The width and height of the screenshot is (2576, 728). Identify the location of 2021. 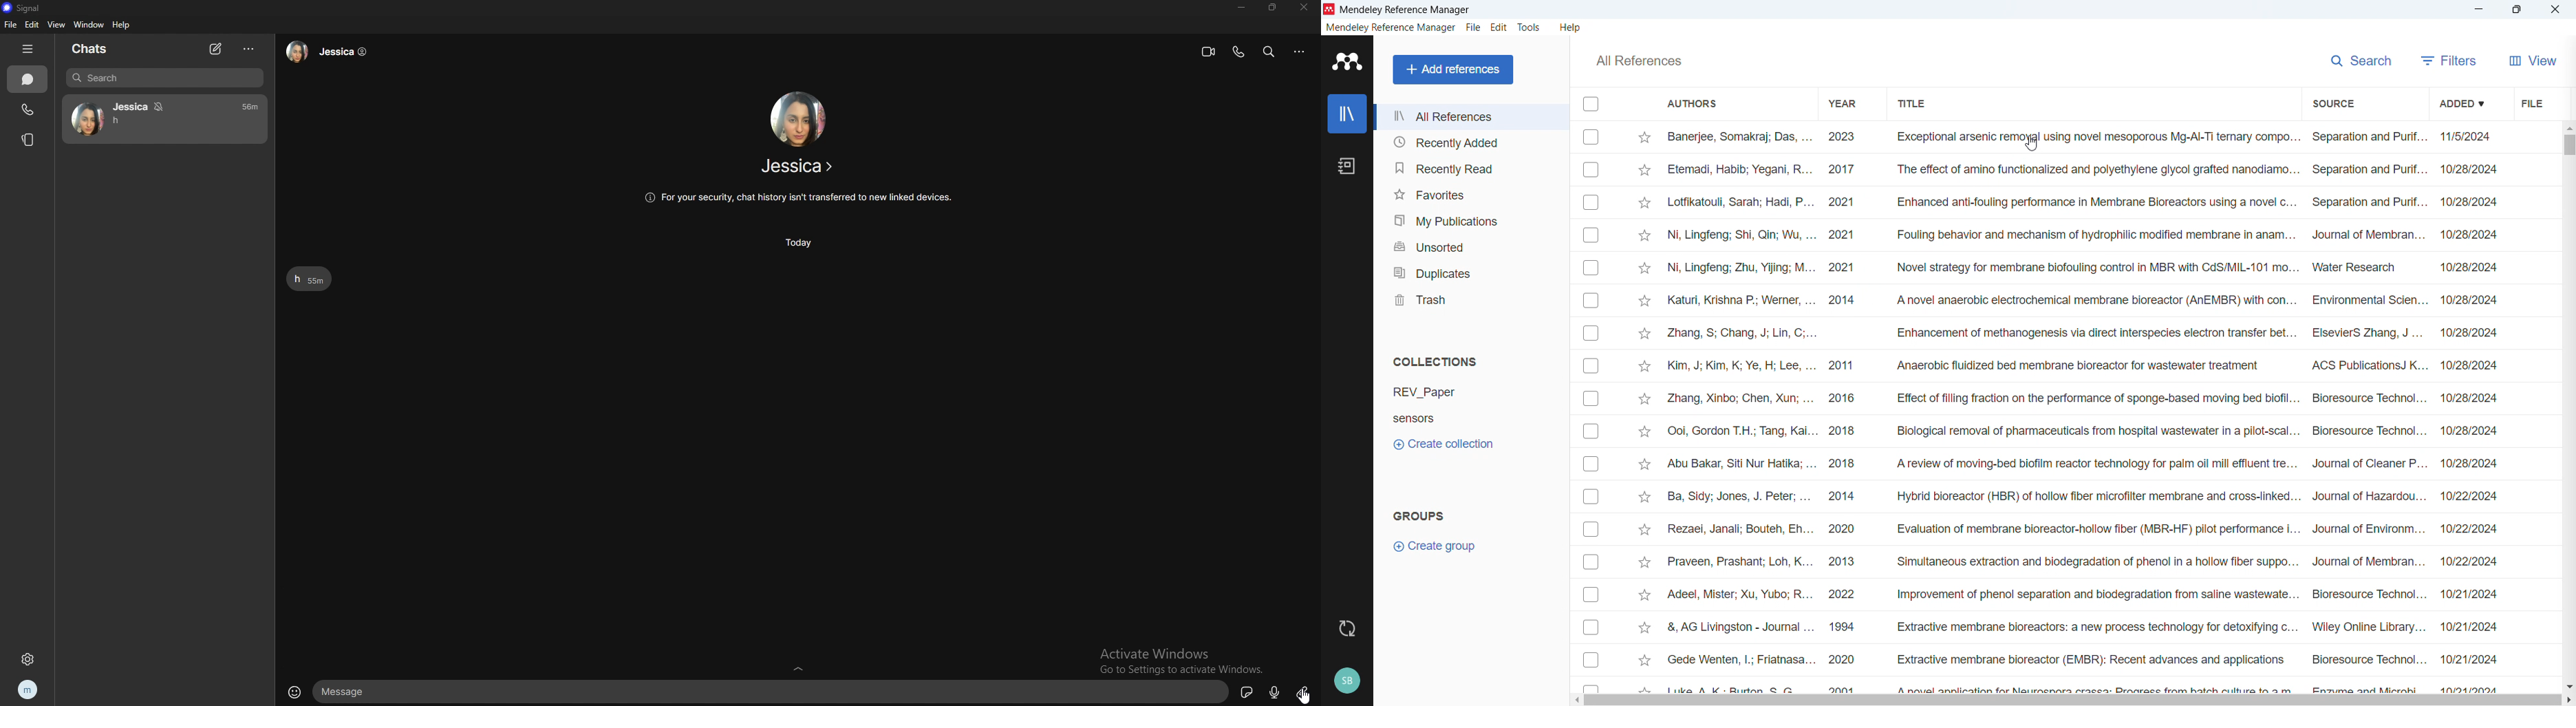
(1845, 267).